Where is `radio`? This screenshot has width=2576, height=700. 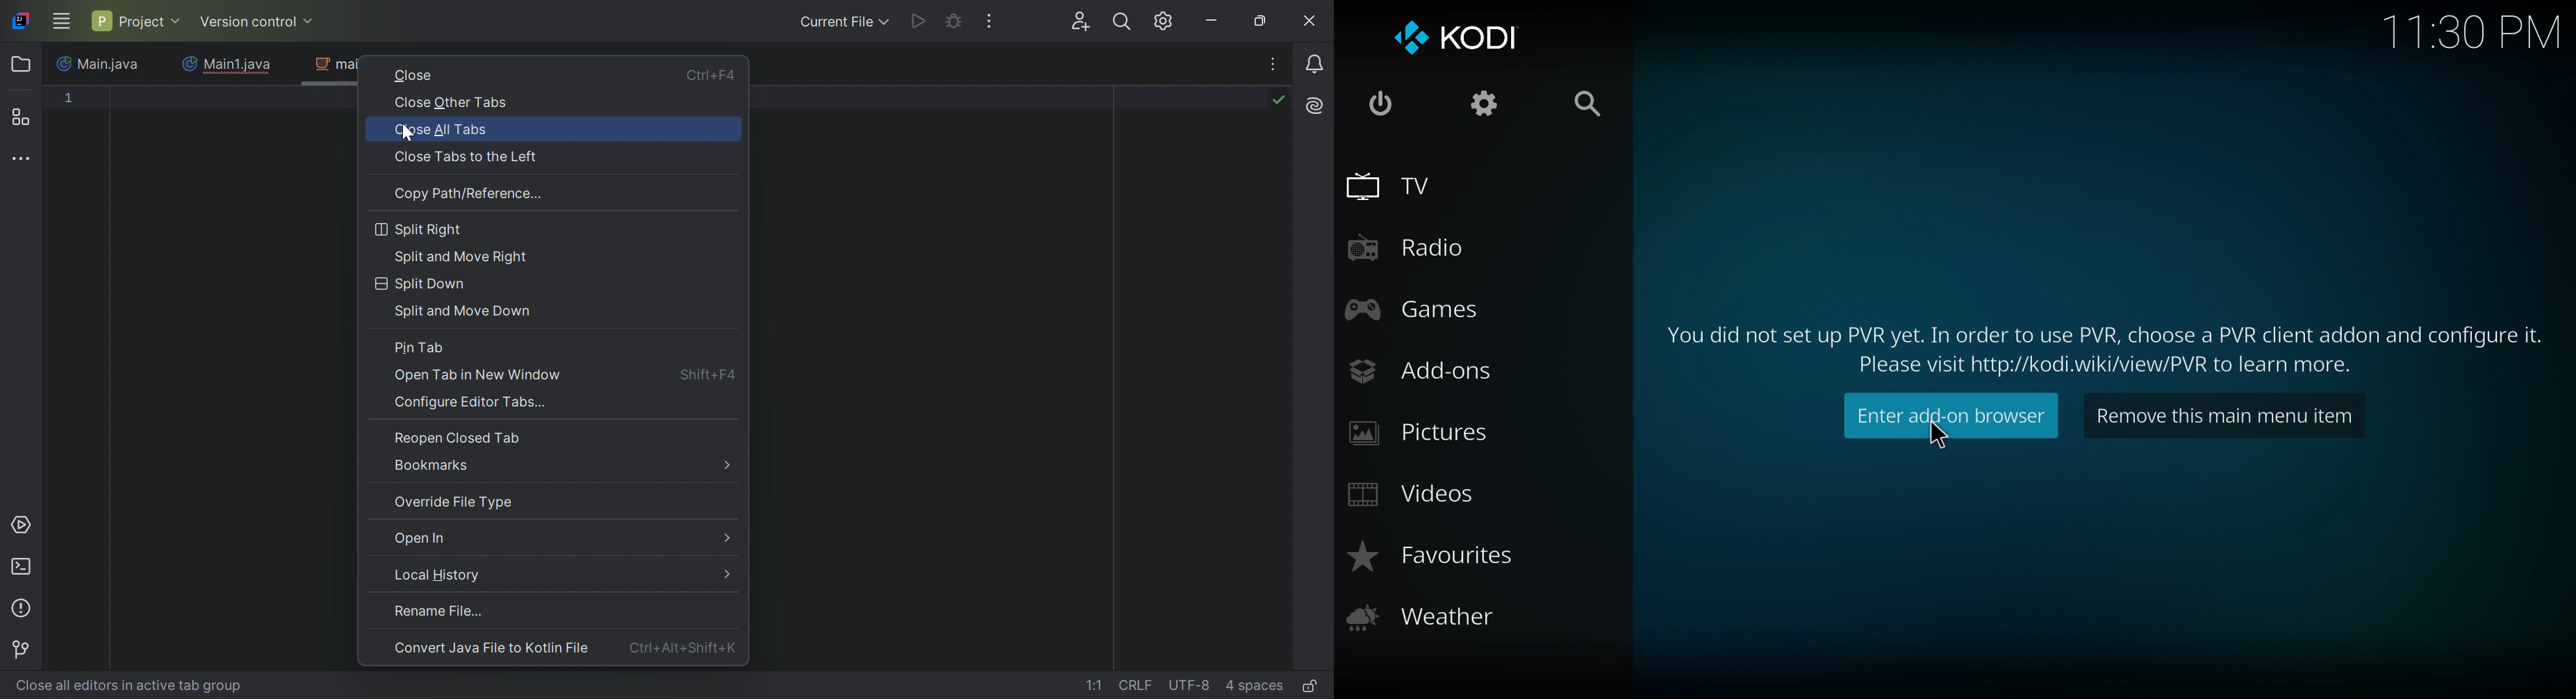 radio is located at coordinates (1407, 248).